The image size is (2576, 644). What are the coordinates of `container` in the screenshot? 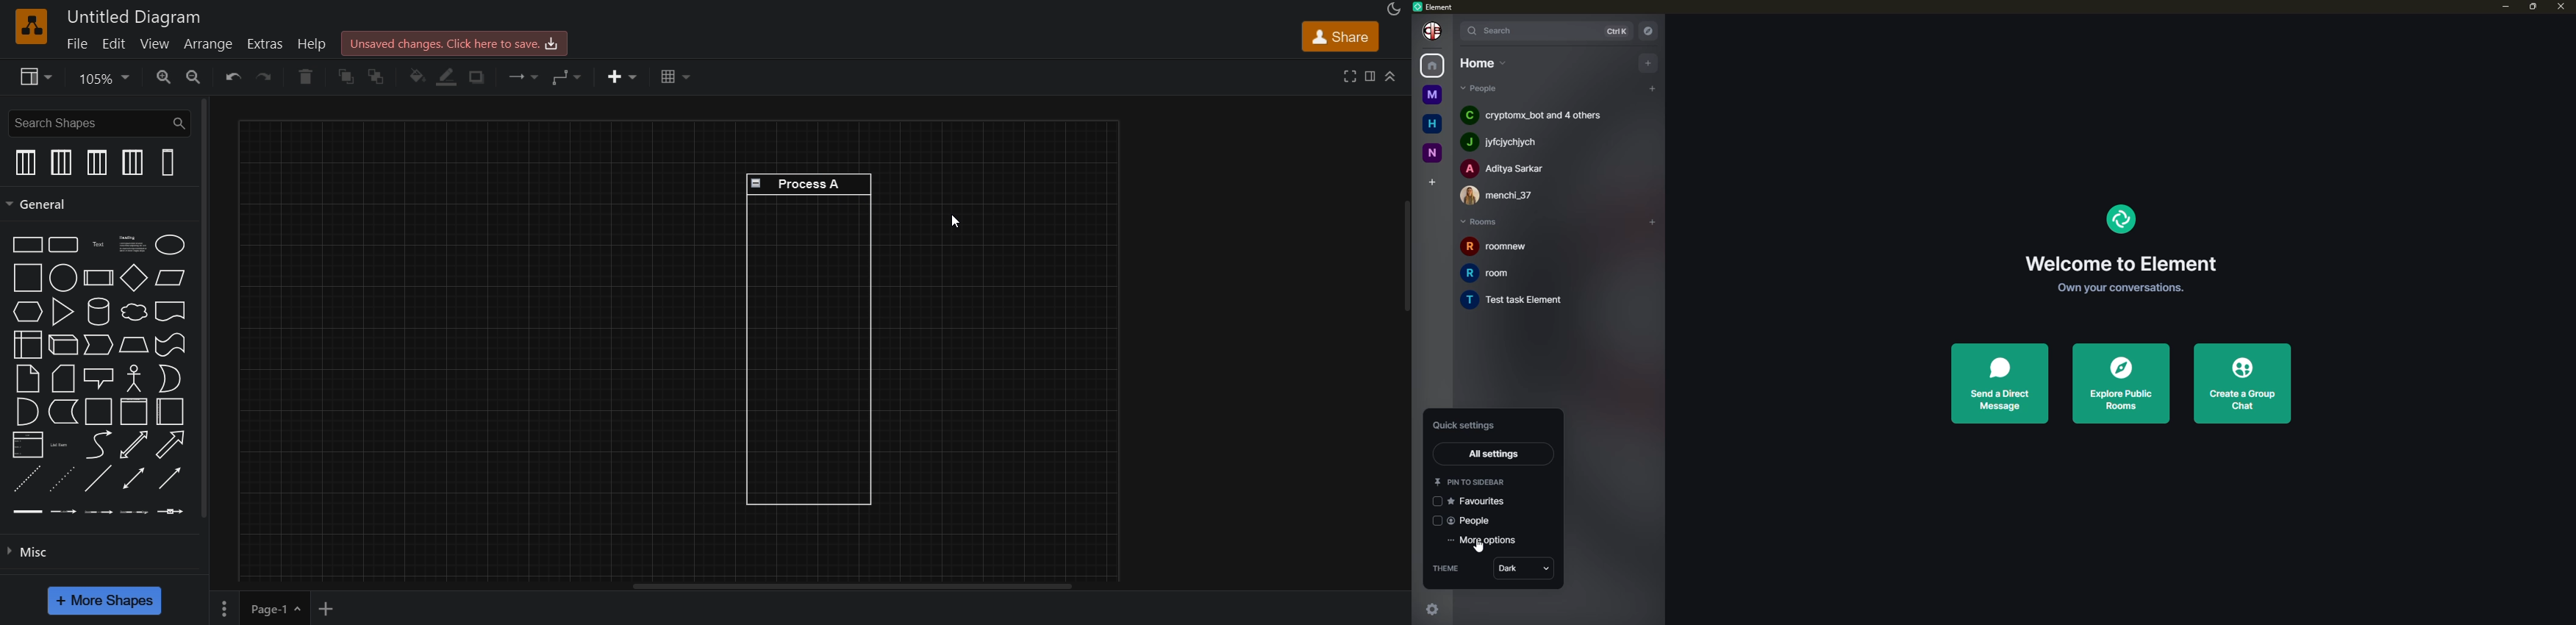 It's located at (99, 412).